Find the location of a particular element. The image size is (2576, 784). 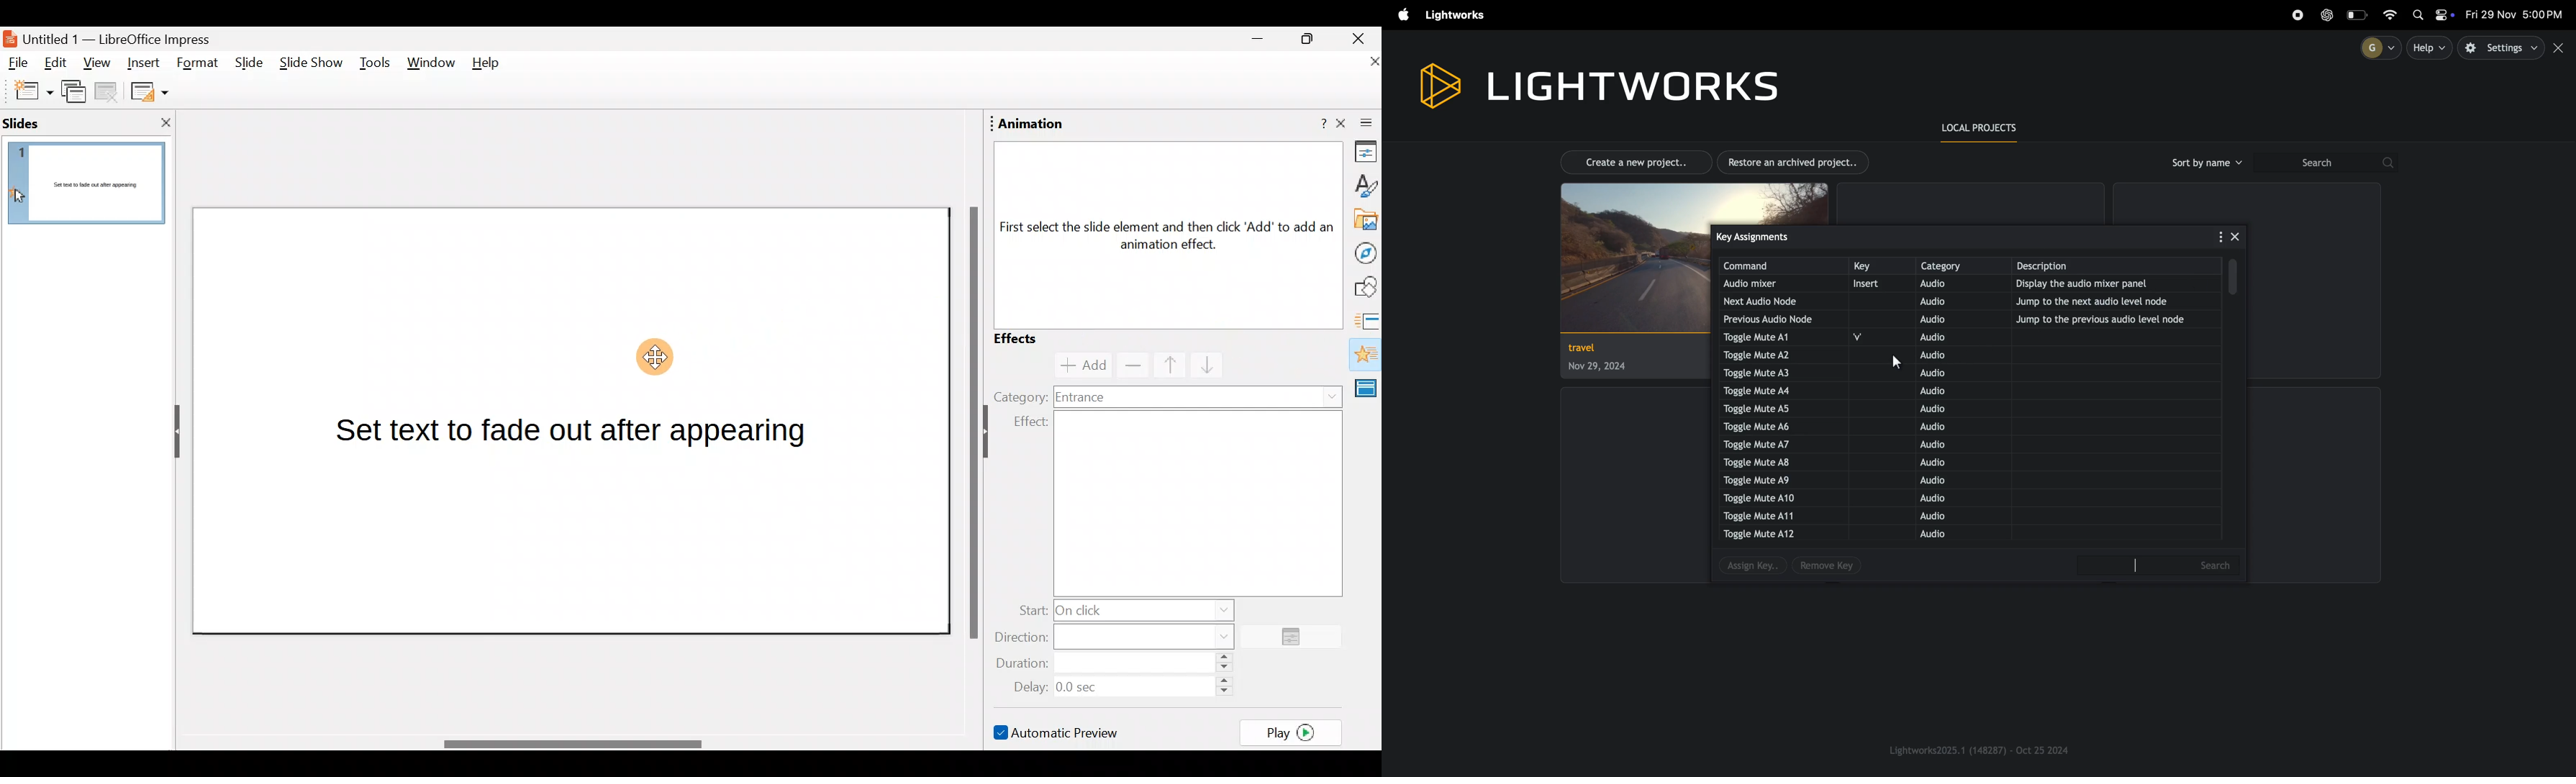

chatgpt is located at coordinates (2327, 15).